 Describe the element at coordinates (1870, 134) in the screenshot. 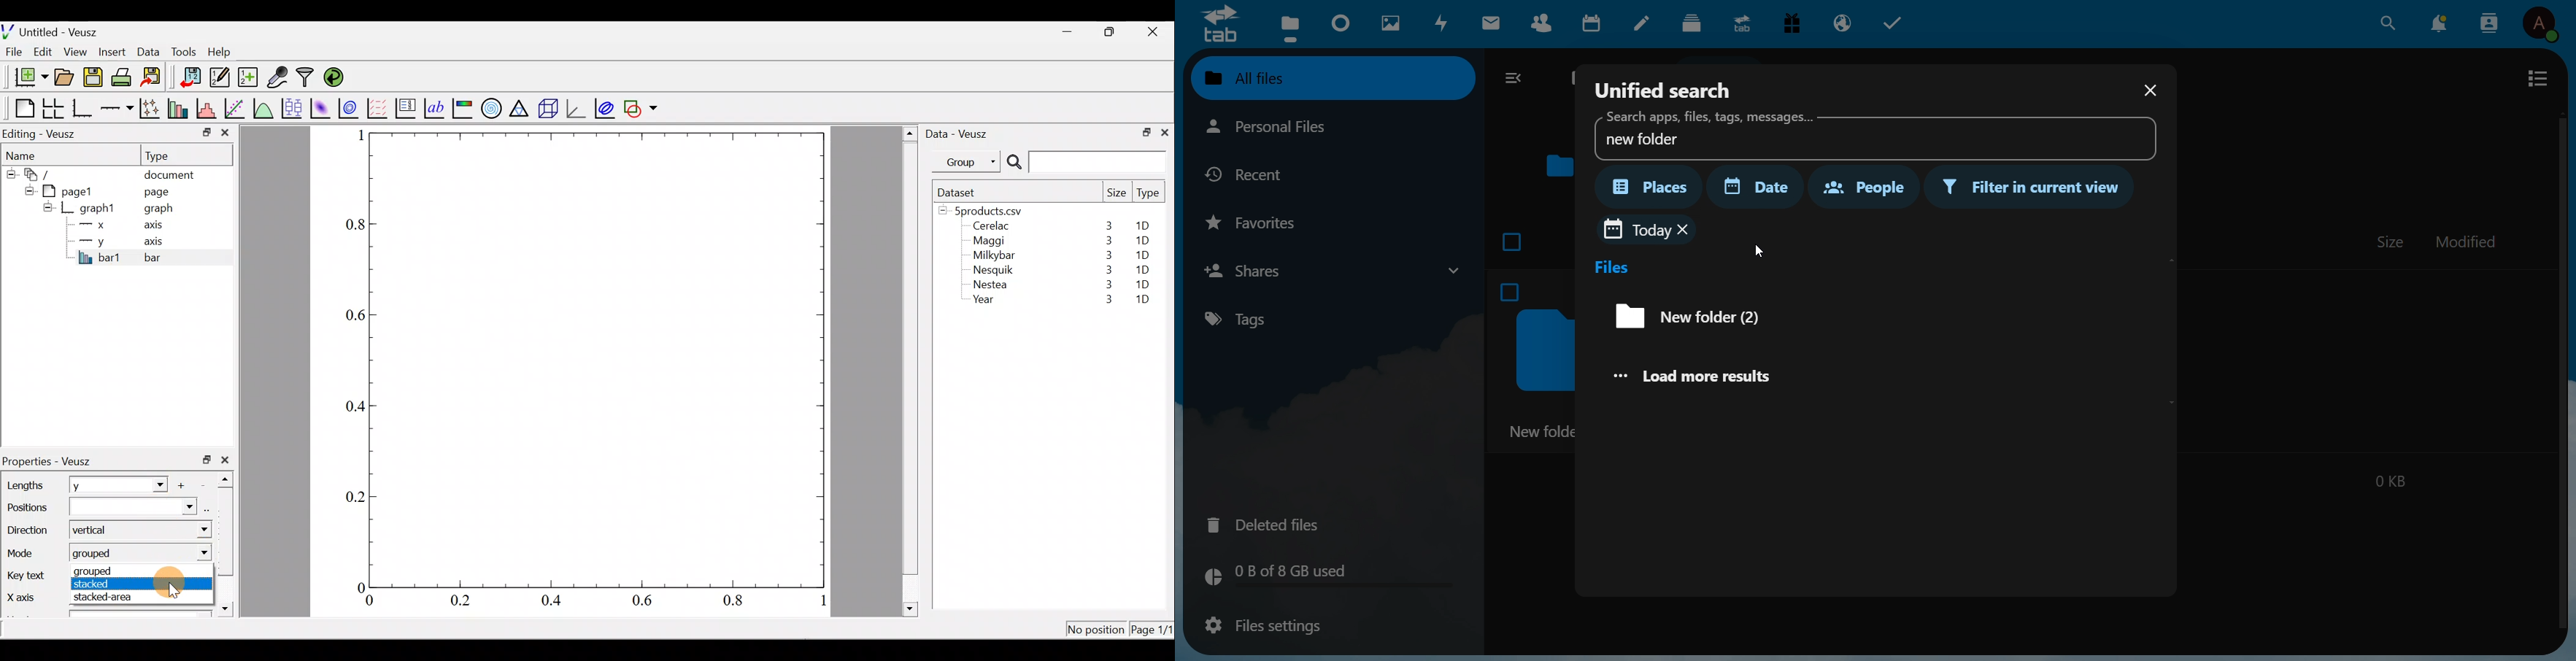

I see `new folder` at that location.